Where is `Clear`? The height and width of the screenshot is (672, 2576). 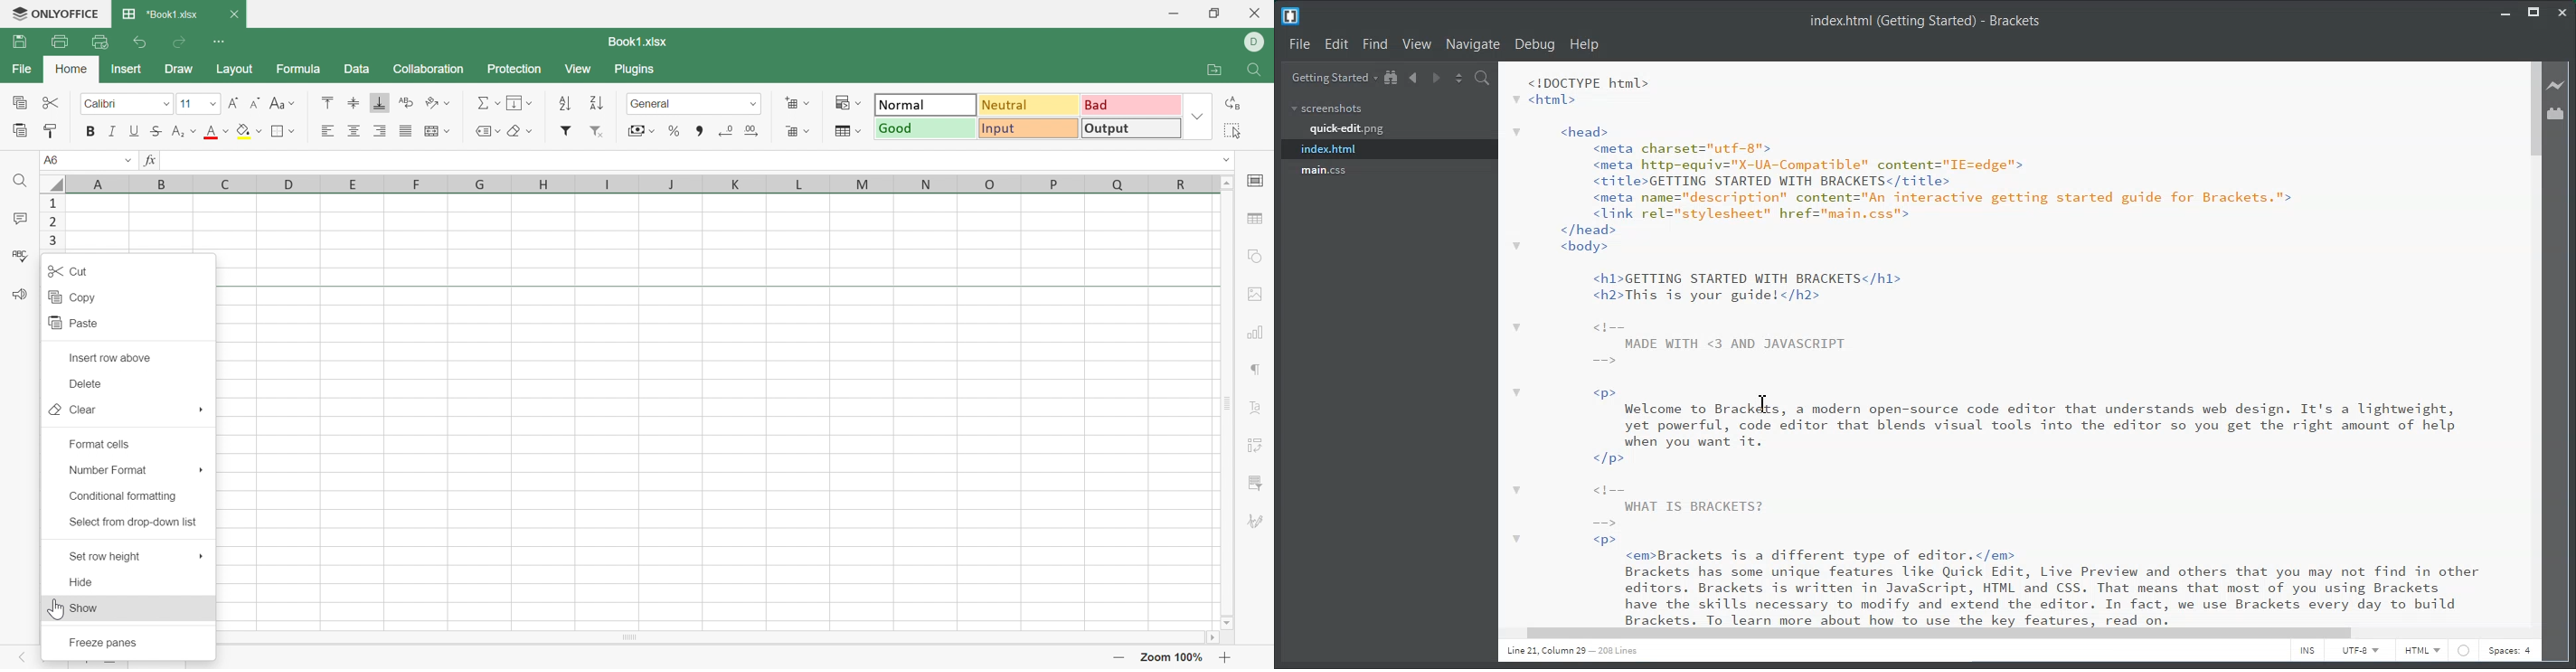
Clear is located at coordinates (71, 411).